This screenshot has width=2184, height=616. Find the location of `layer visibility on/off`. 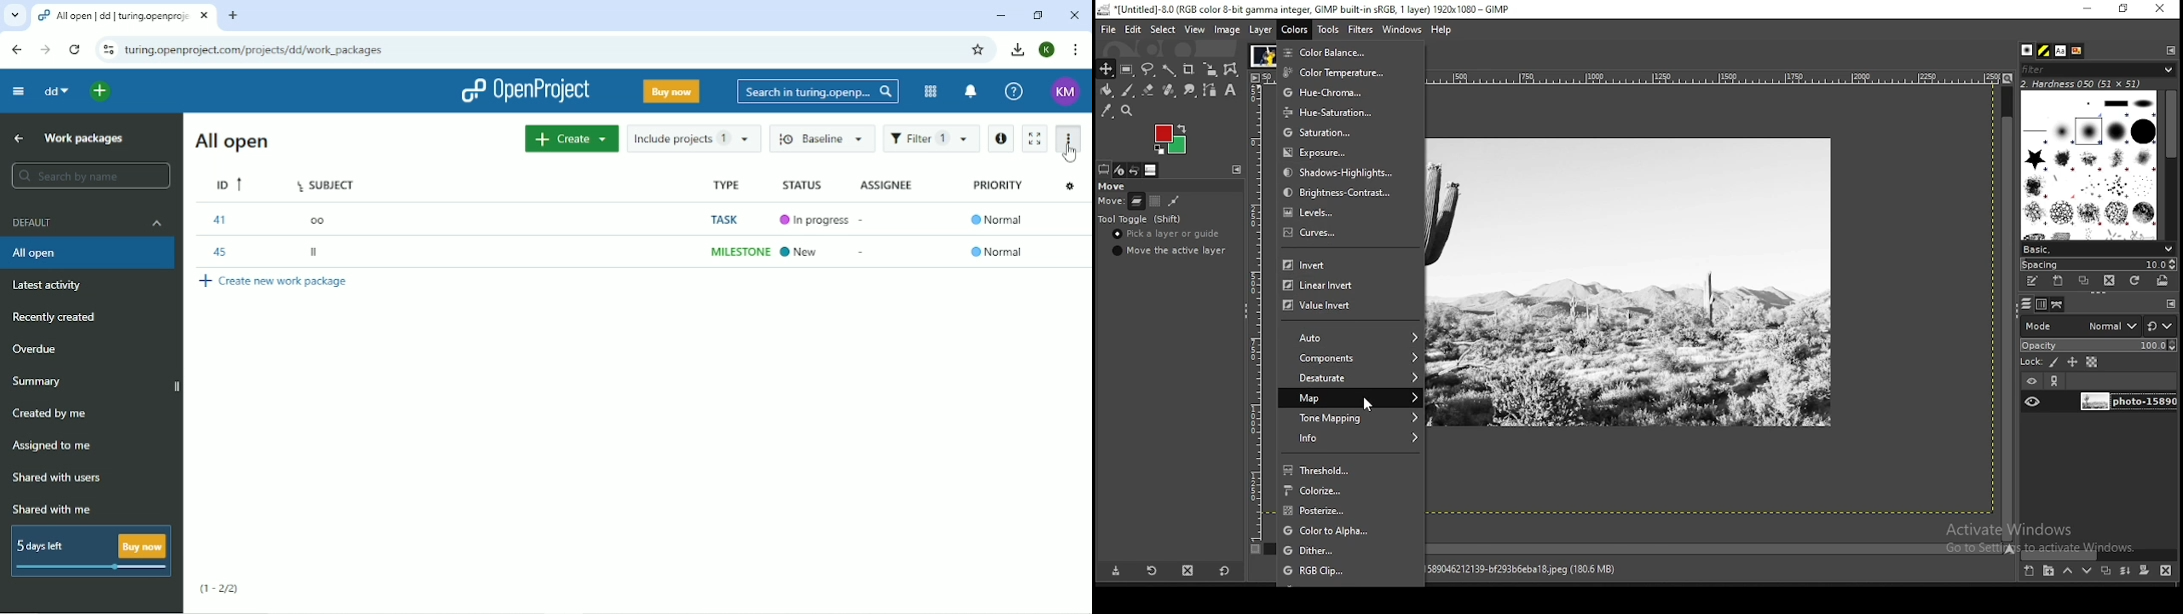

layer visibility on/off is located at coordinates (2033, 403).